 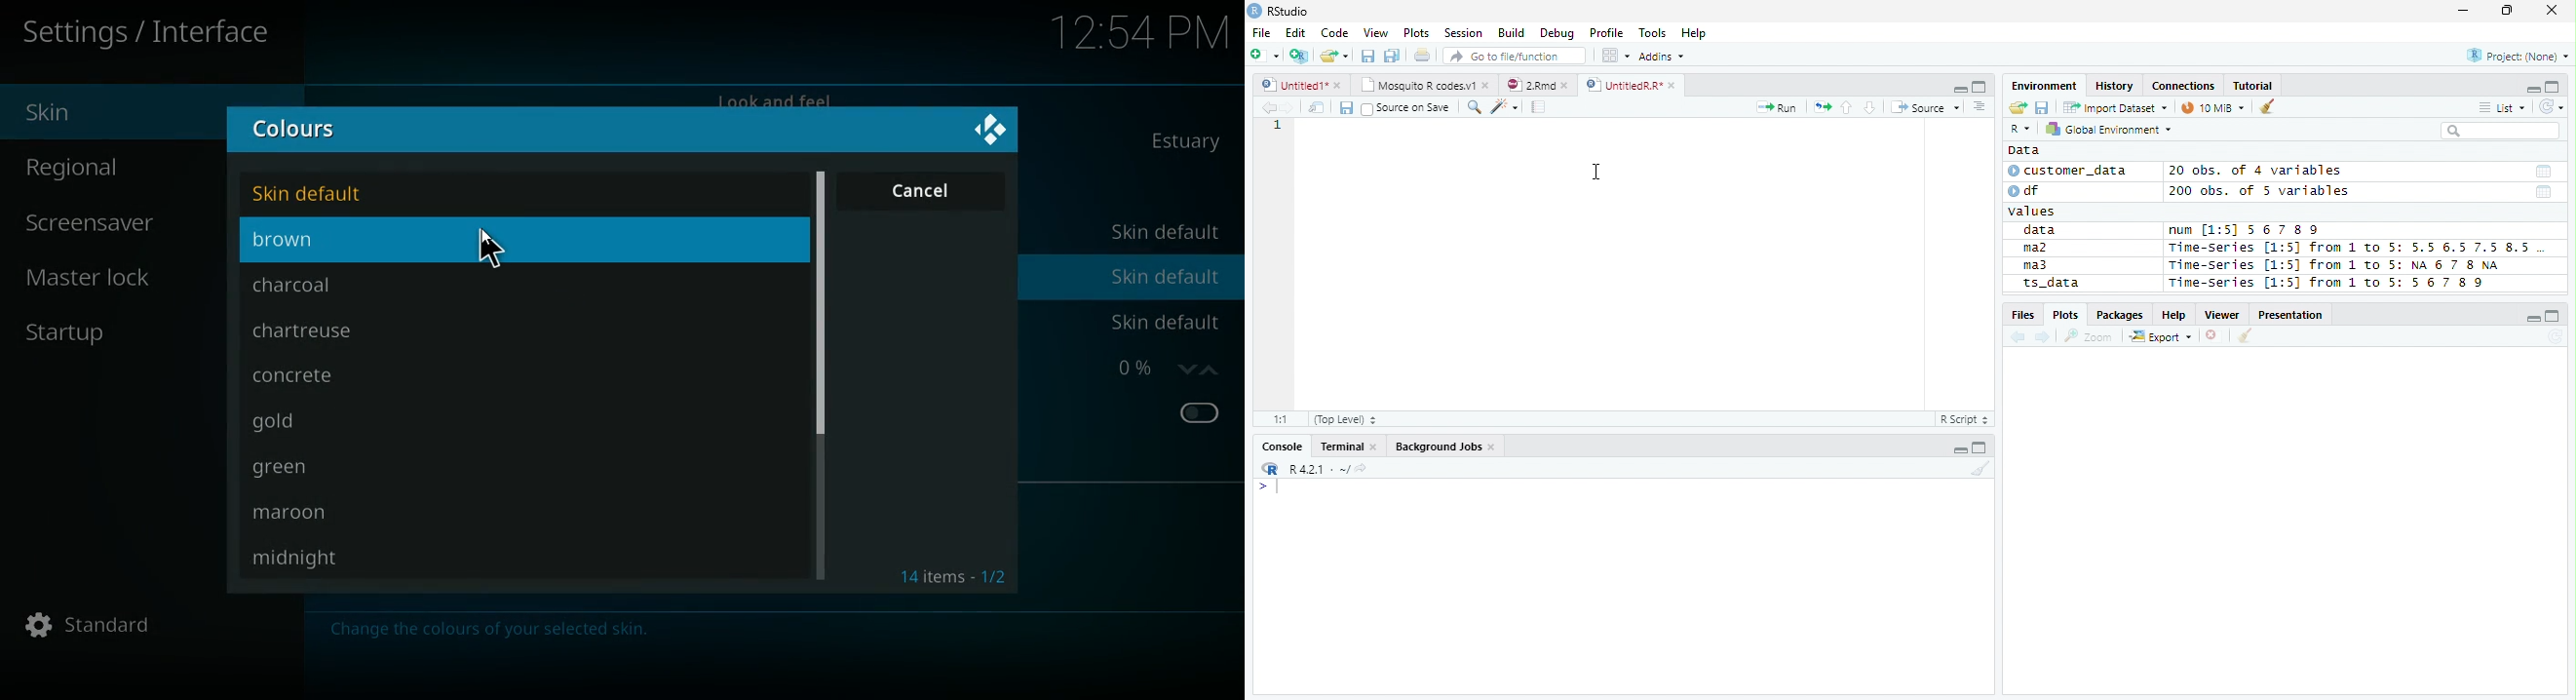 What do you see at coordinates (416, 242) in the screenshot?
I see `brown` at bounding box center [416, 242].